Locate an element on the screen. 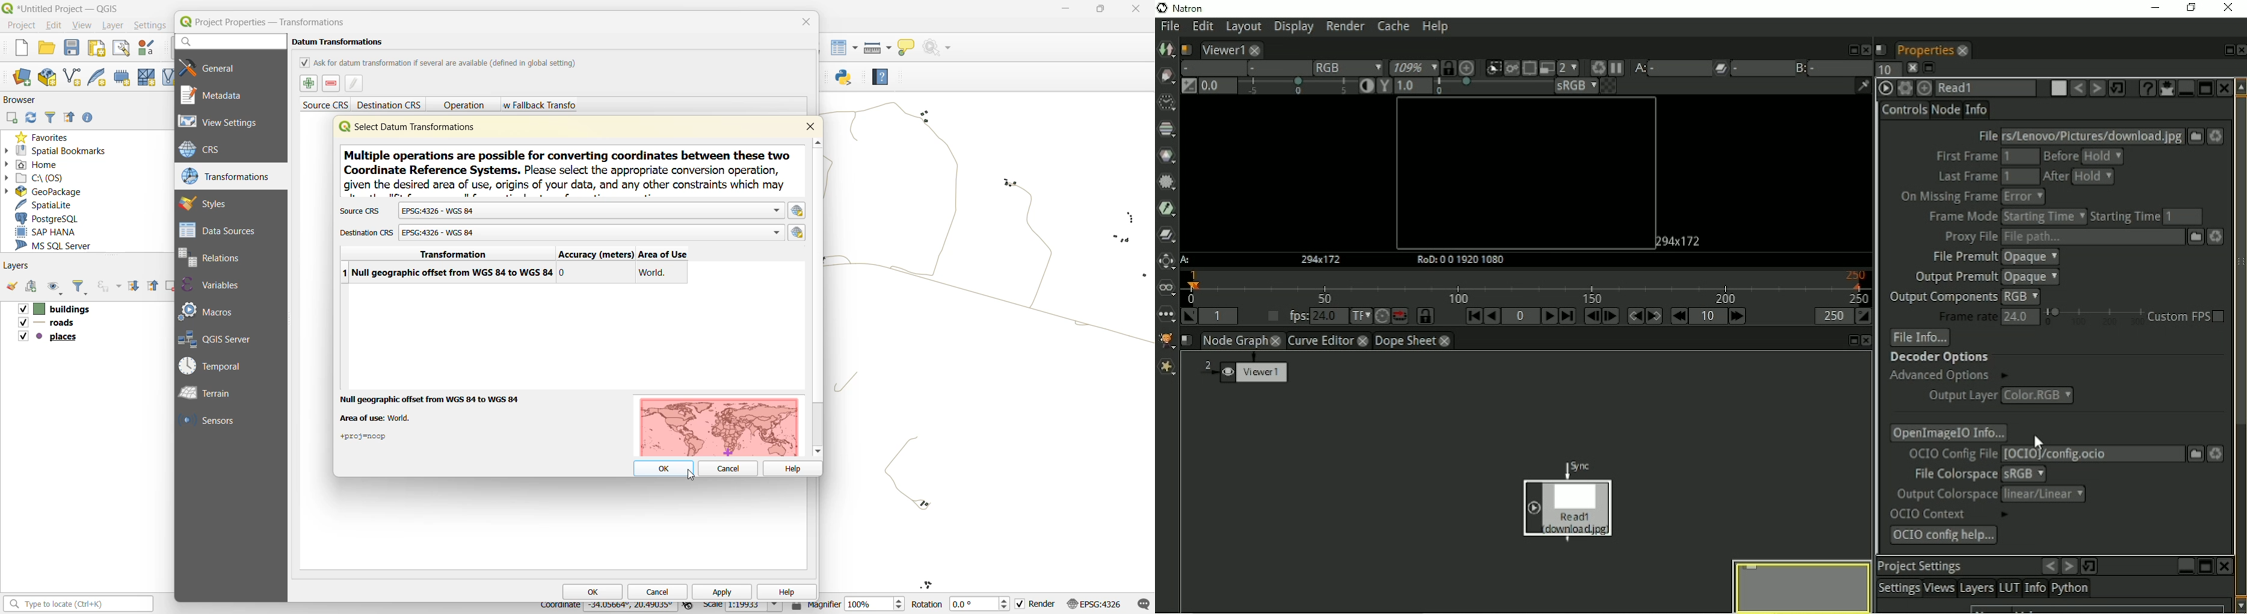  close is located at coordinates (2226, 564).